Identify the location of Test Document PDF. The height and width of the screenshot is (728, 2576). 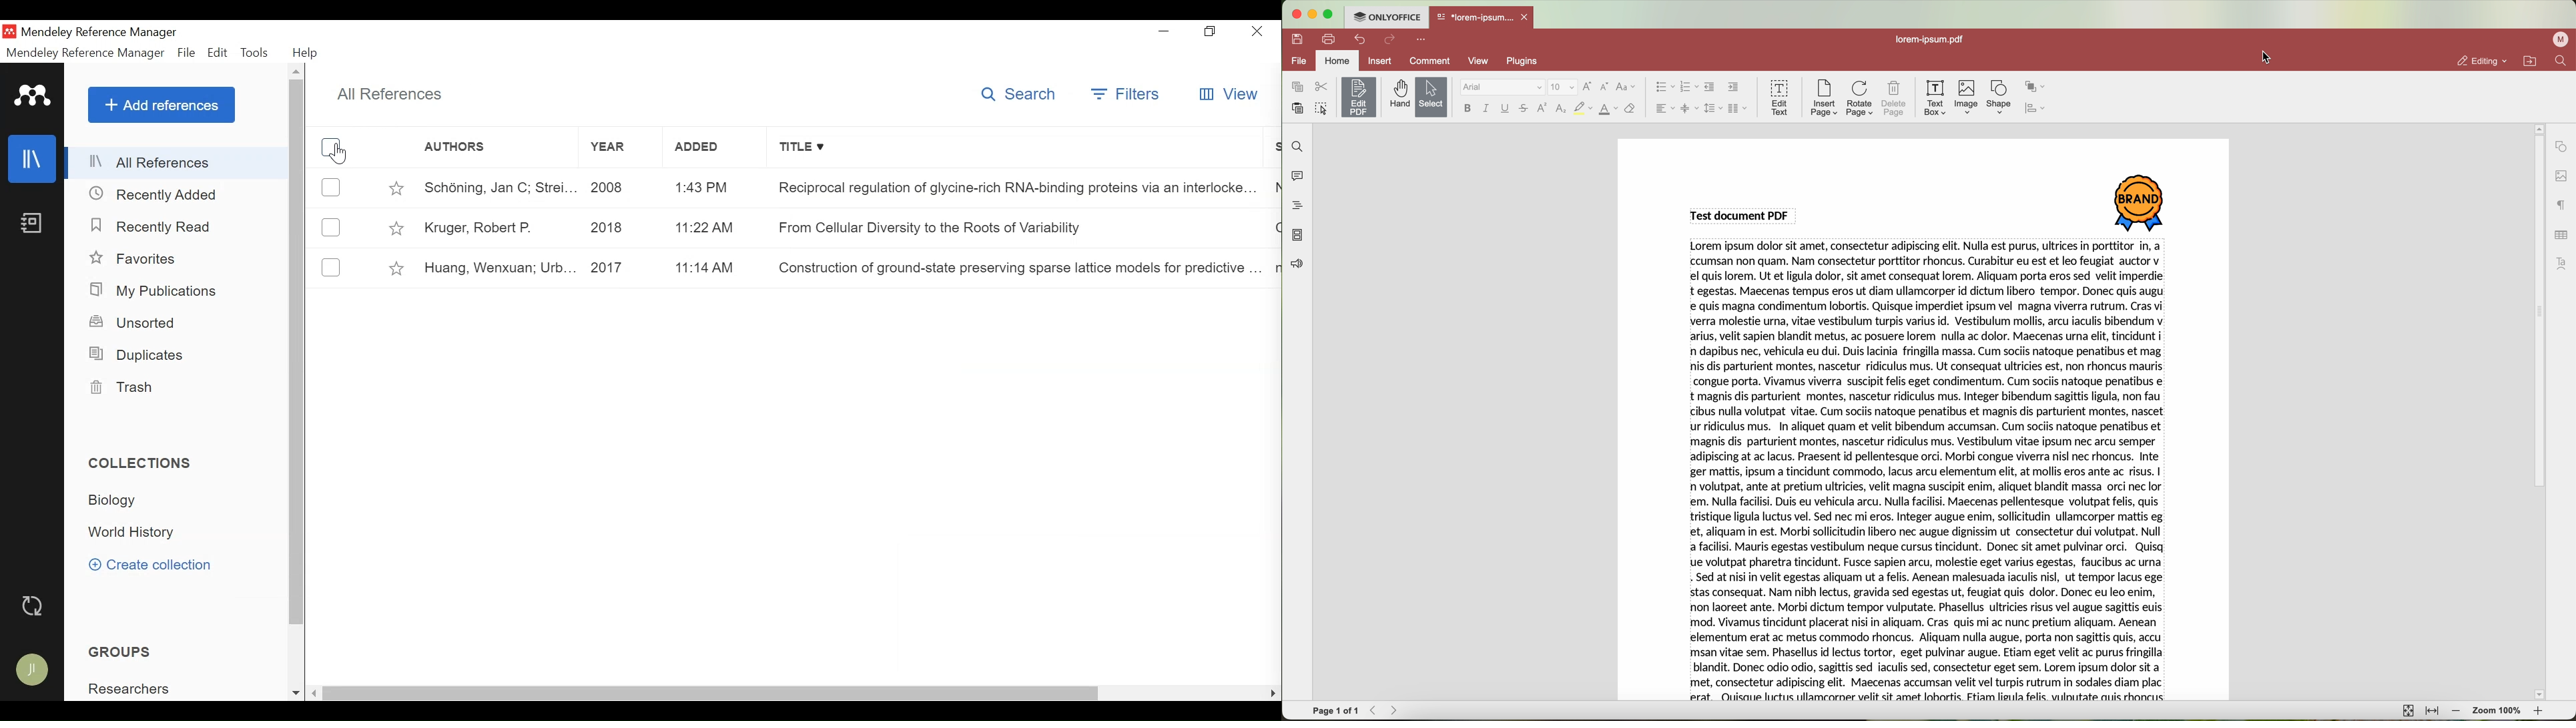
(1741, 217).